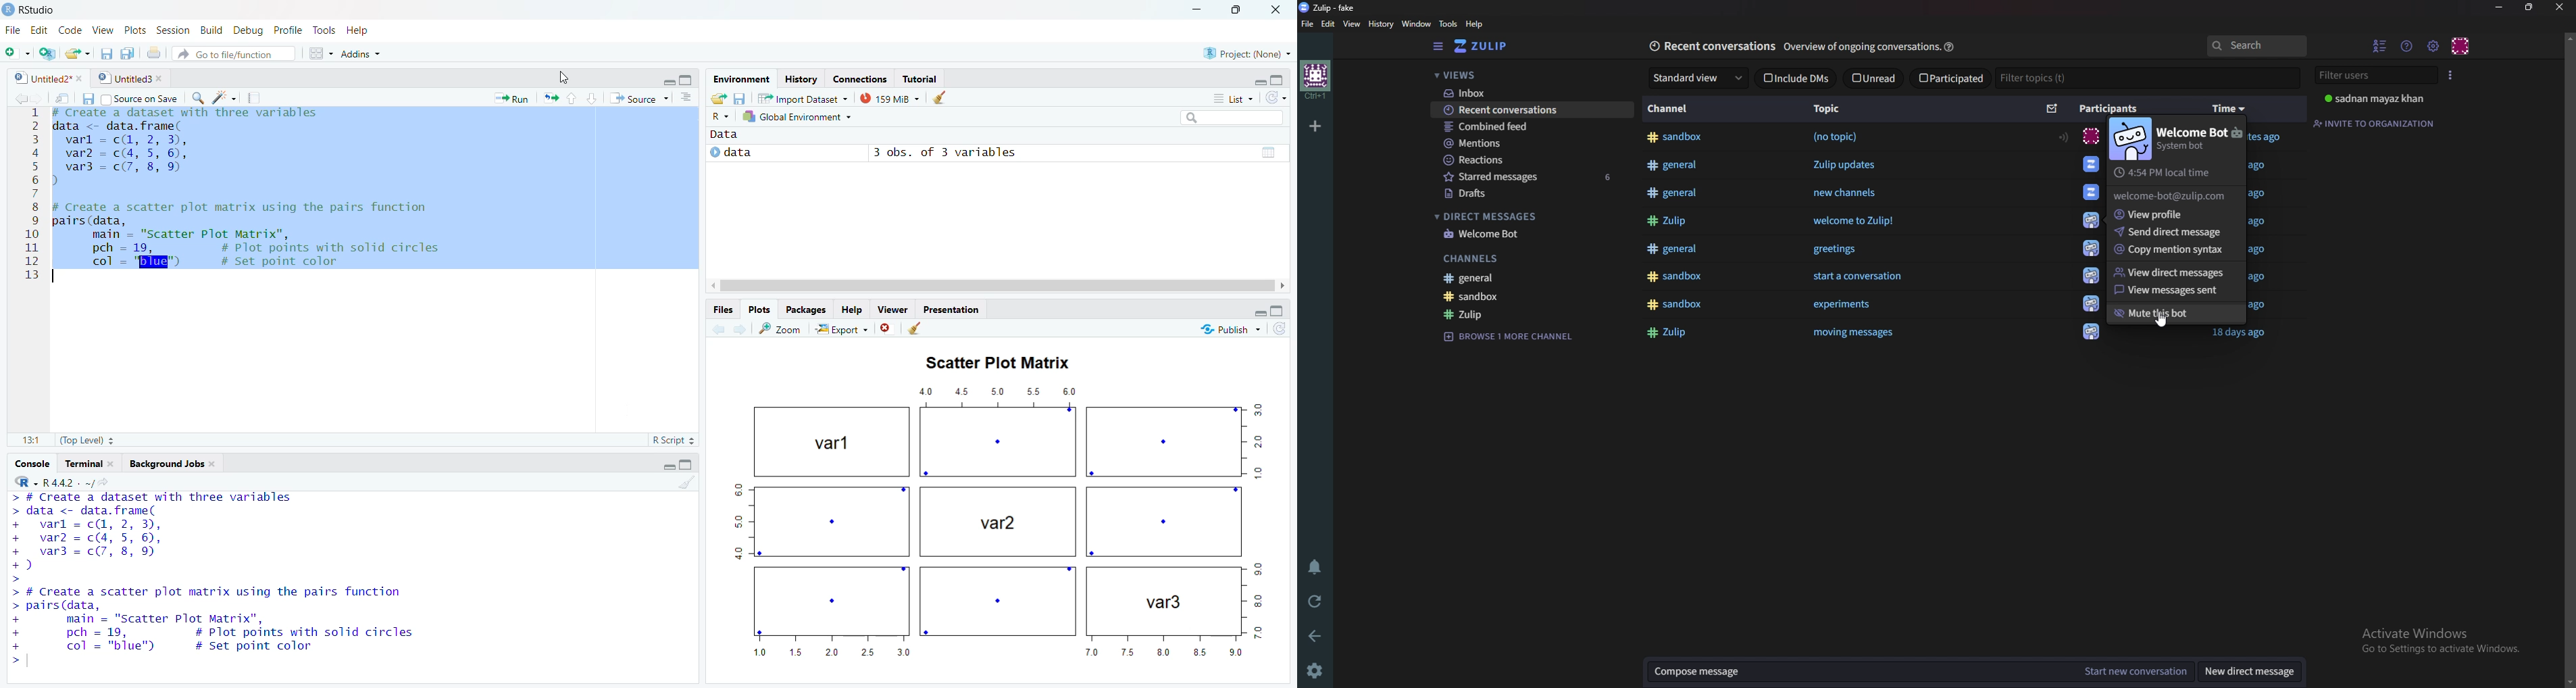 Image resolution: width=2576 pixels, height=700 pixels. What do you see at coordinates (738, 329) in the screenshot?
I see `Backward` at bounding box center [738, 329].